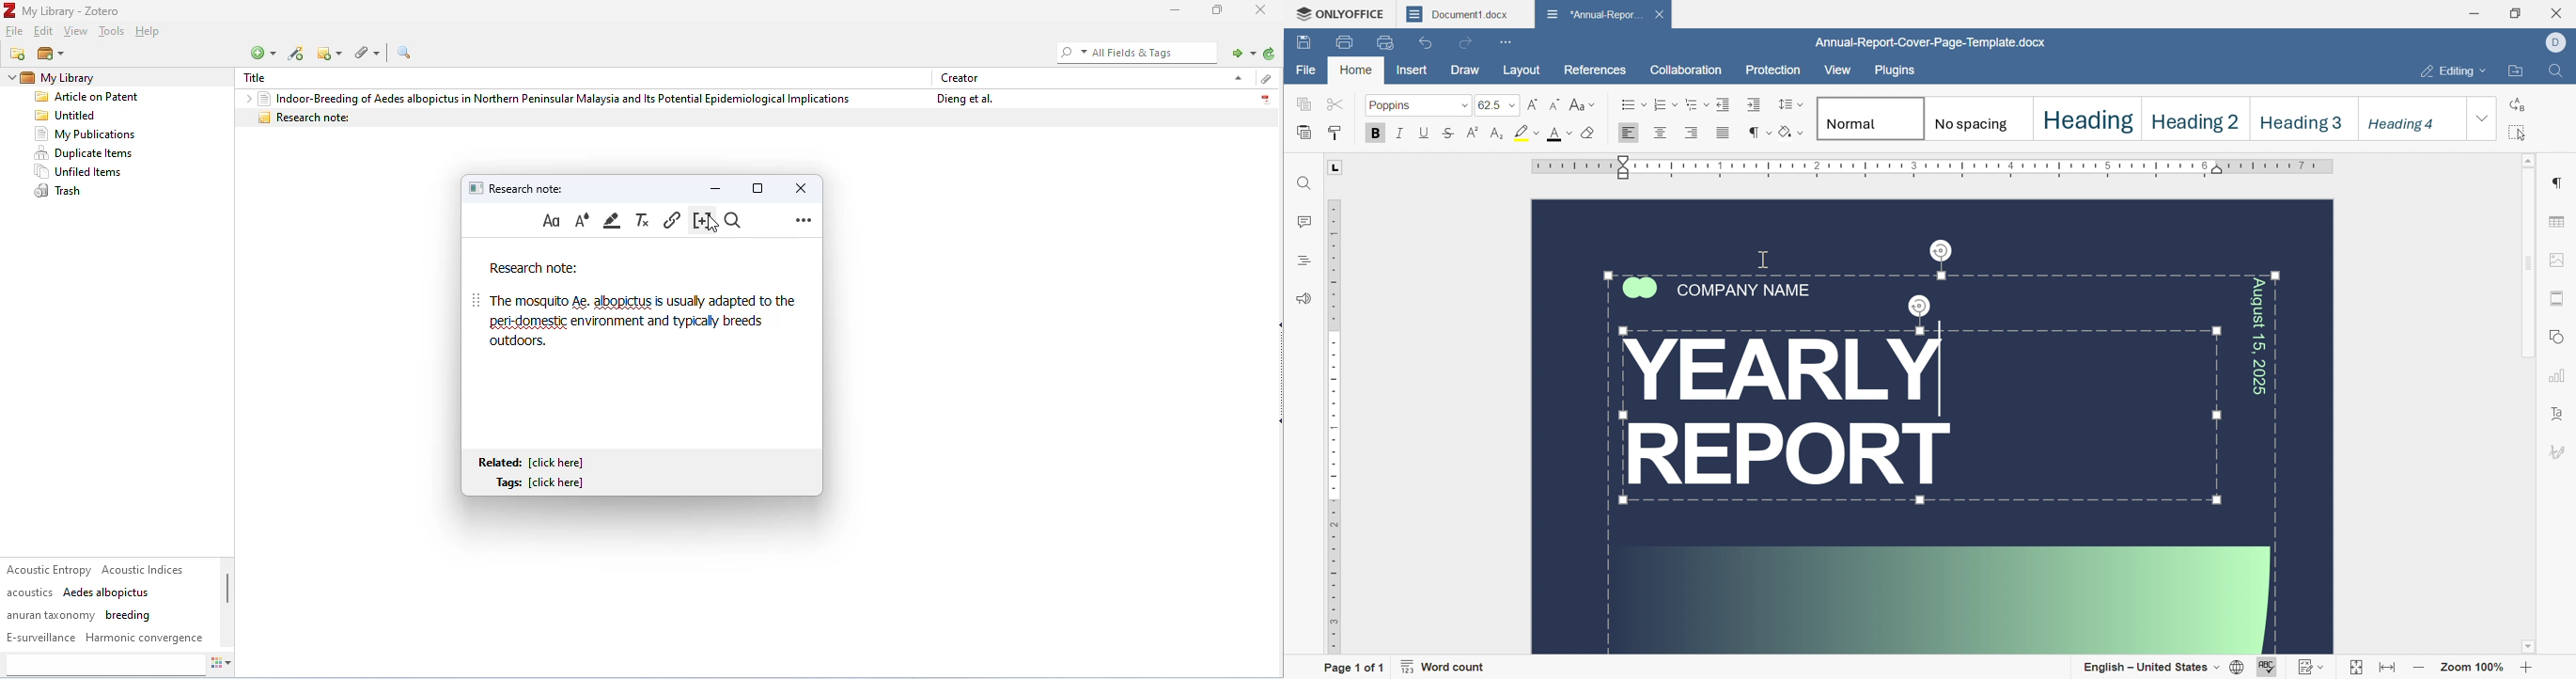 This screenshot has height=700, width=2576. What do you see at coordinates (370, 52) in the screenshot?
I see `attachment` at bounding box center [370, 52].